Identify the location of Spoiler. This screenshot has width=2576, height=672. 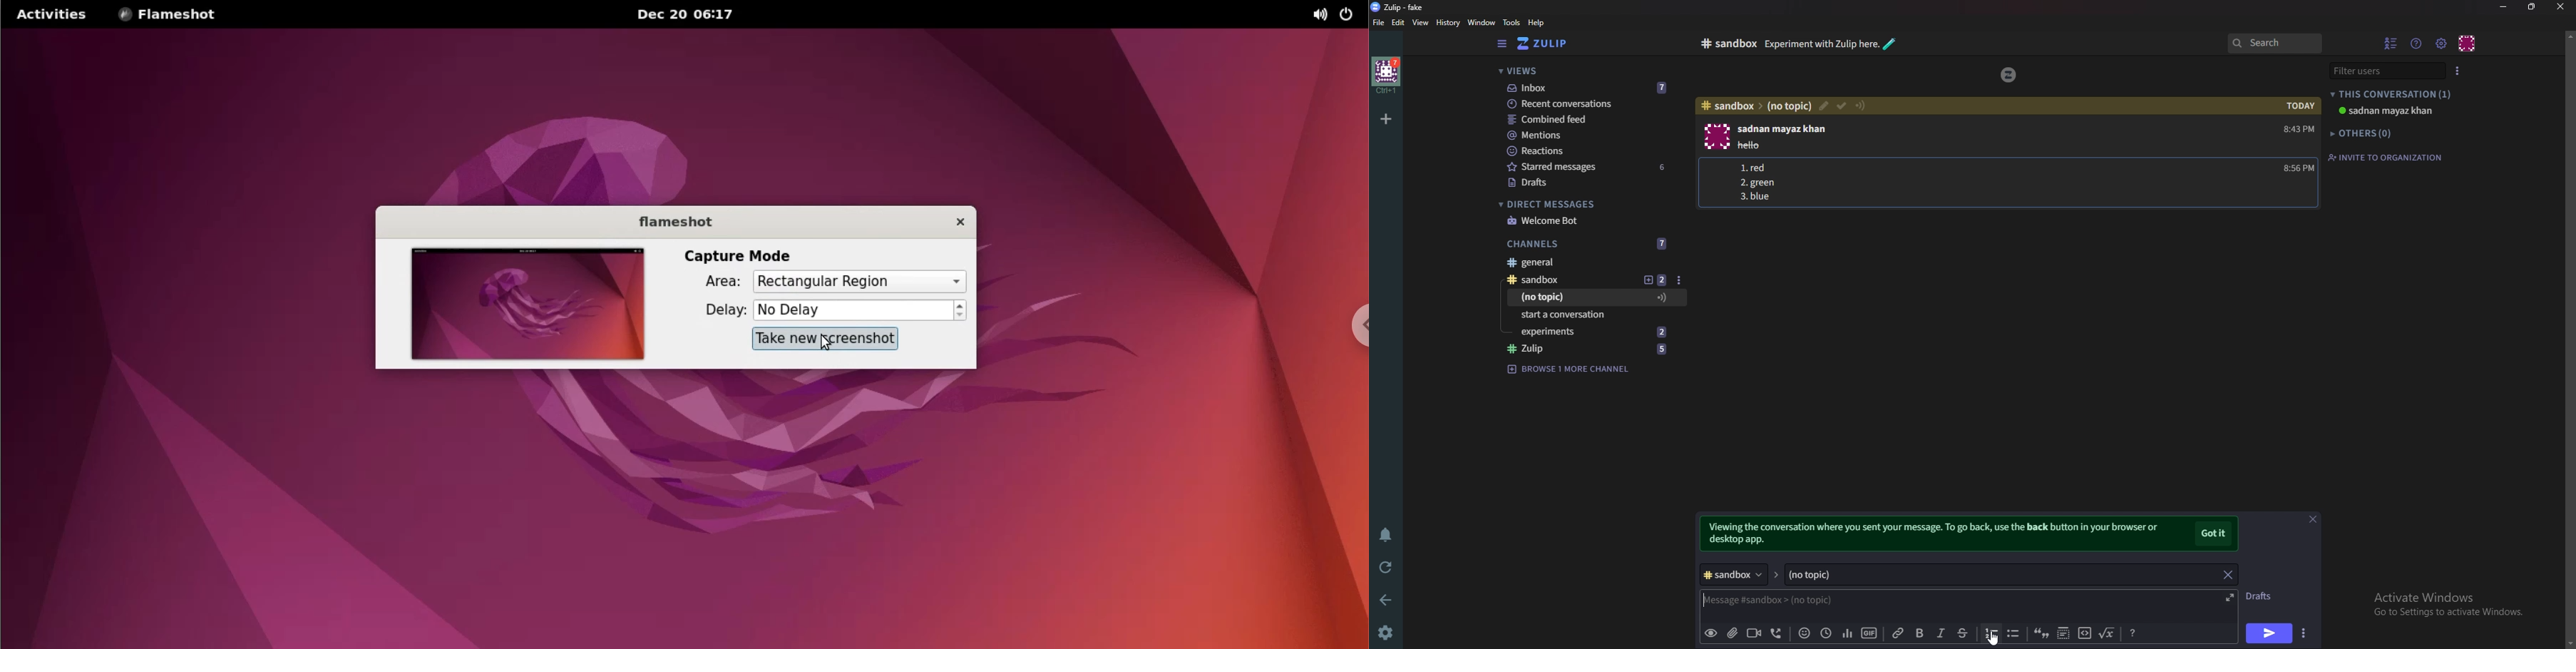
(2062, 635).